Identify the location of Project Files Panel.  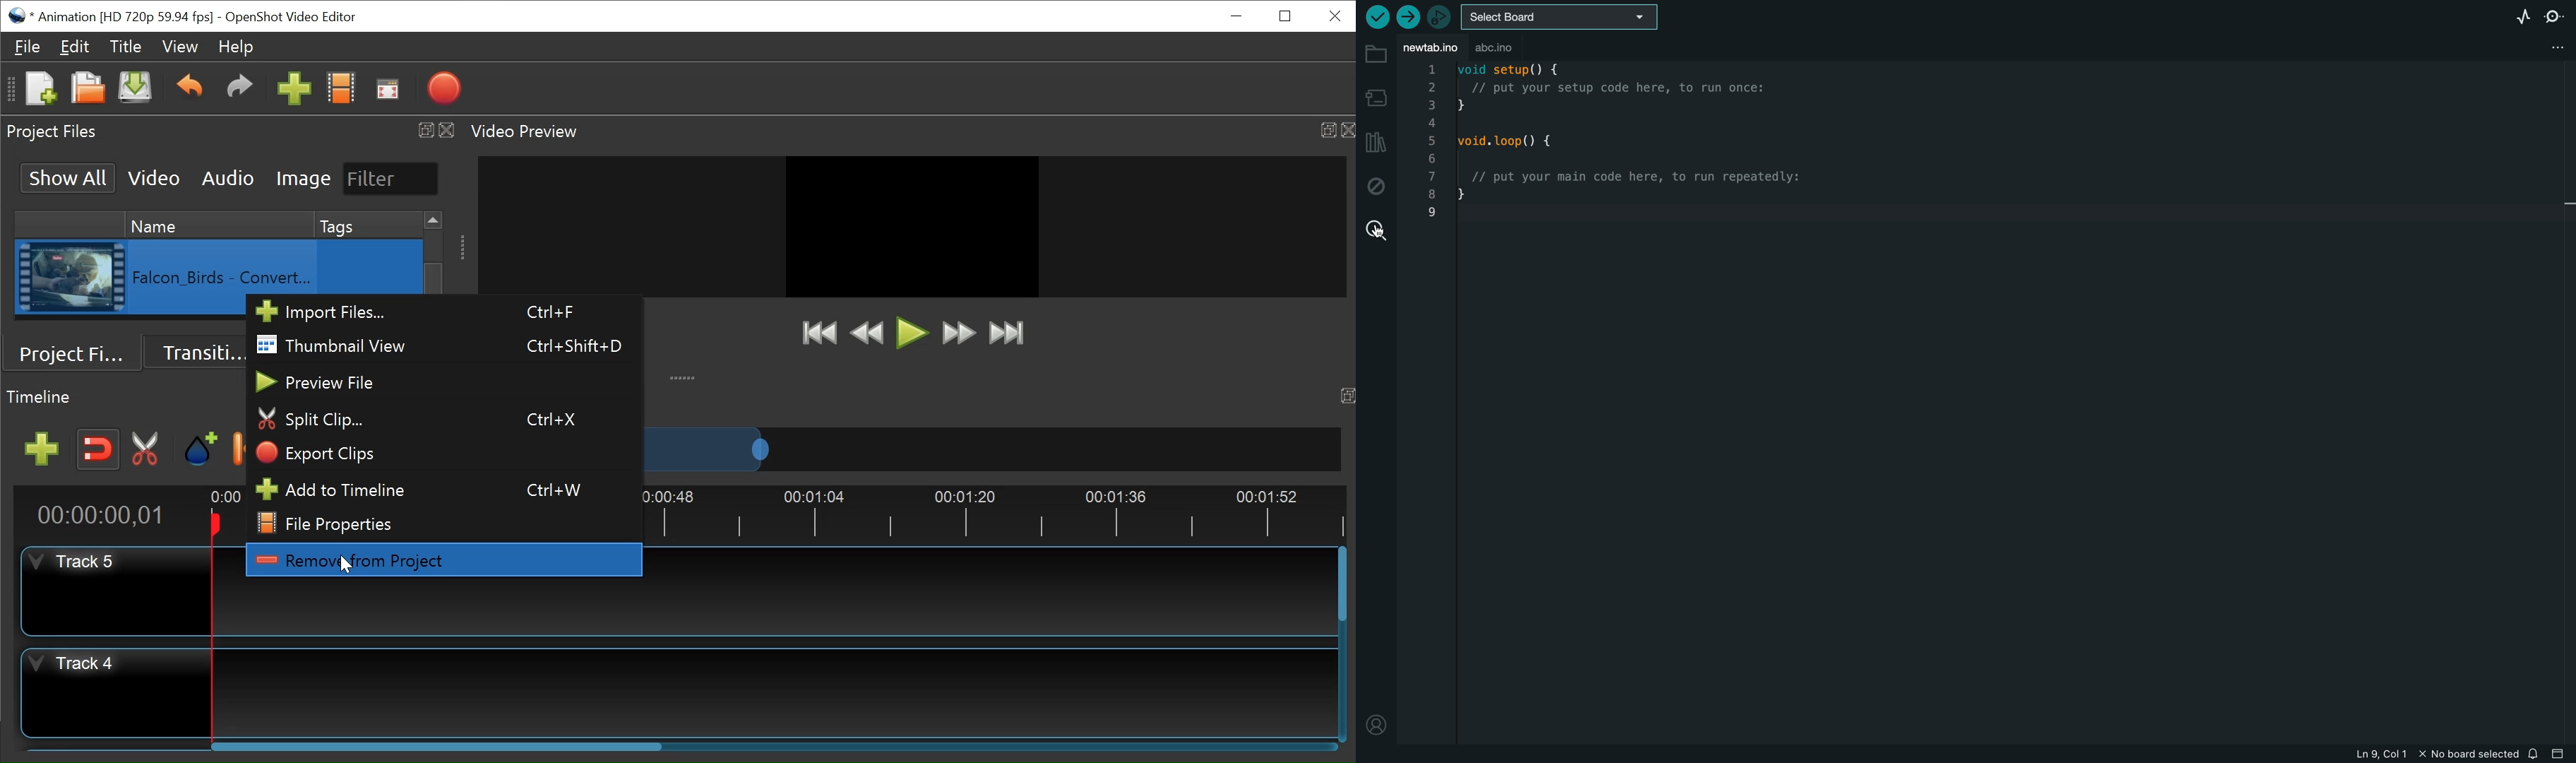
(54, 132).